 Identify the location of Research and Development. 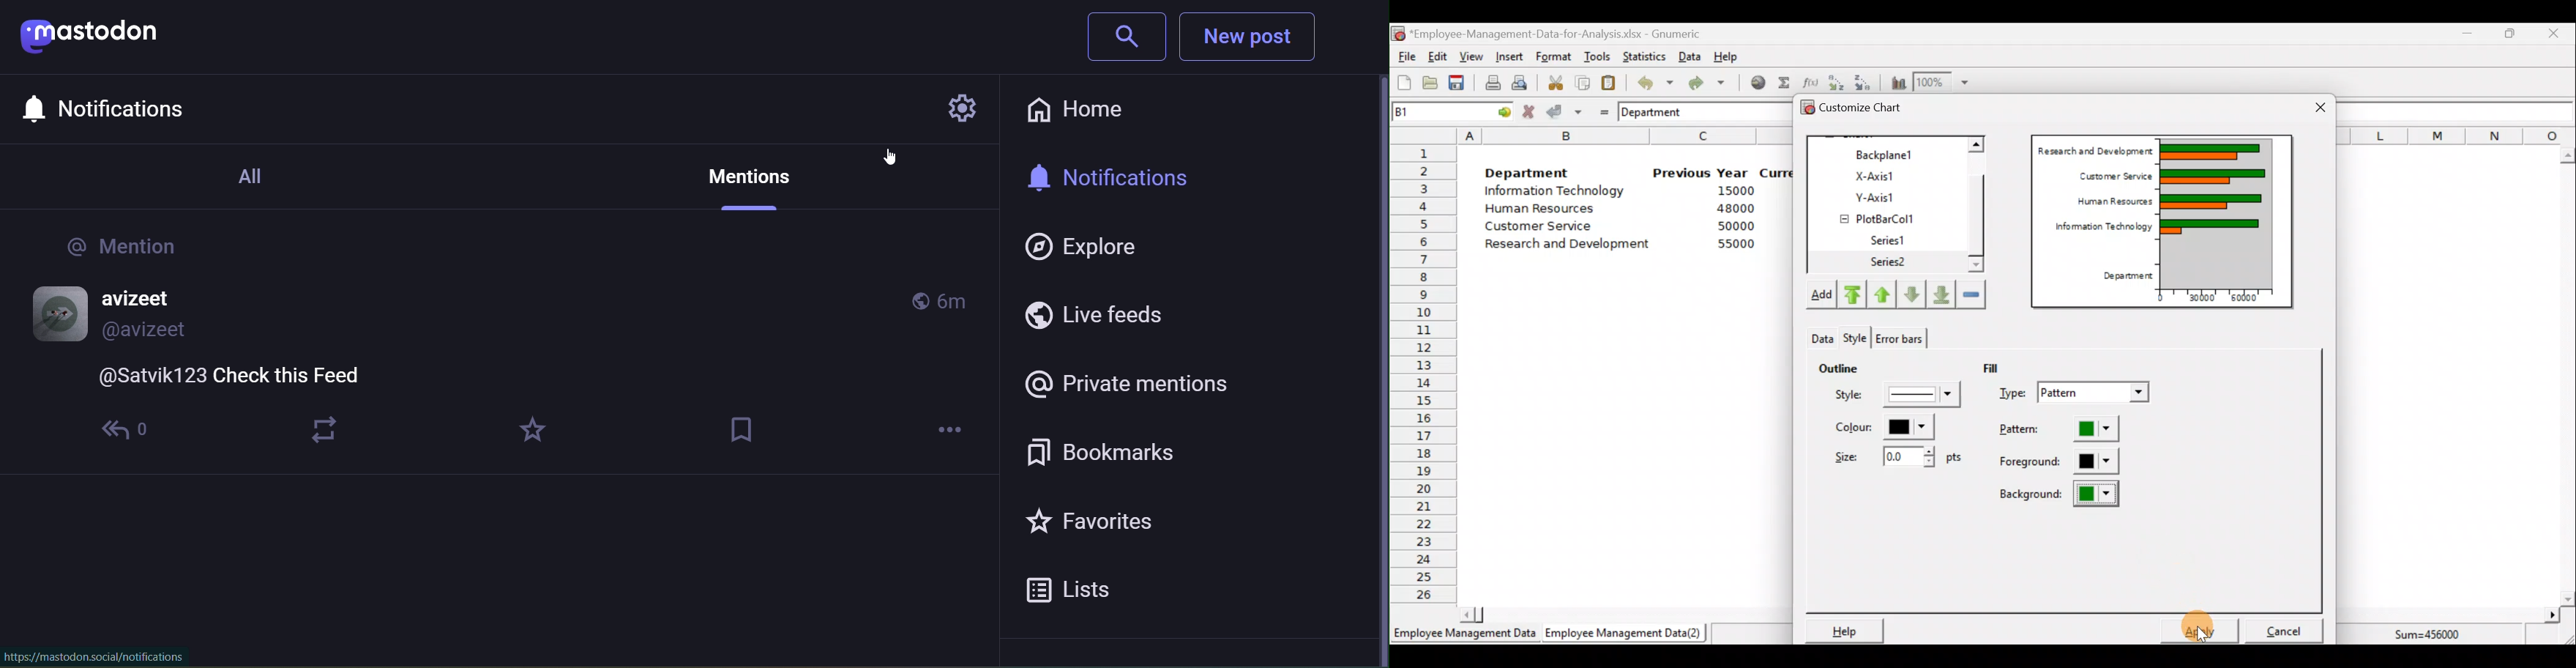
(2095, 149).